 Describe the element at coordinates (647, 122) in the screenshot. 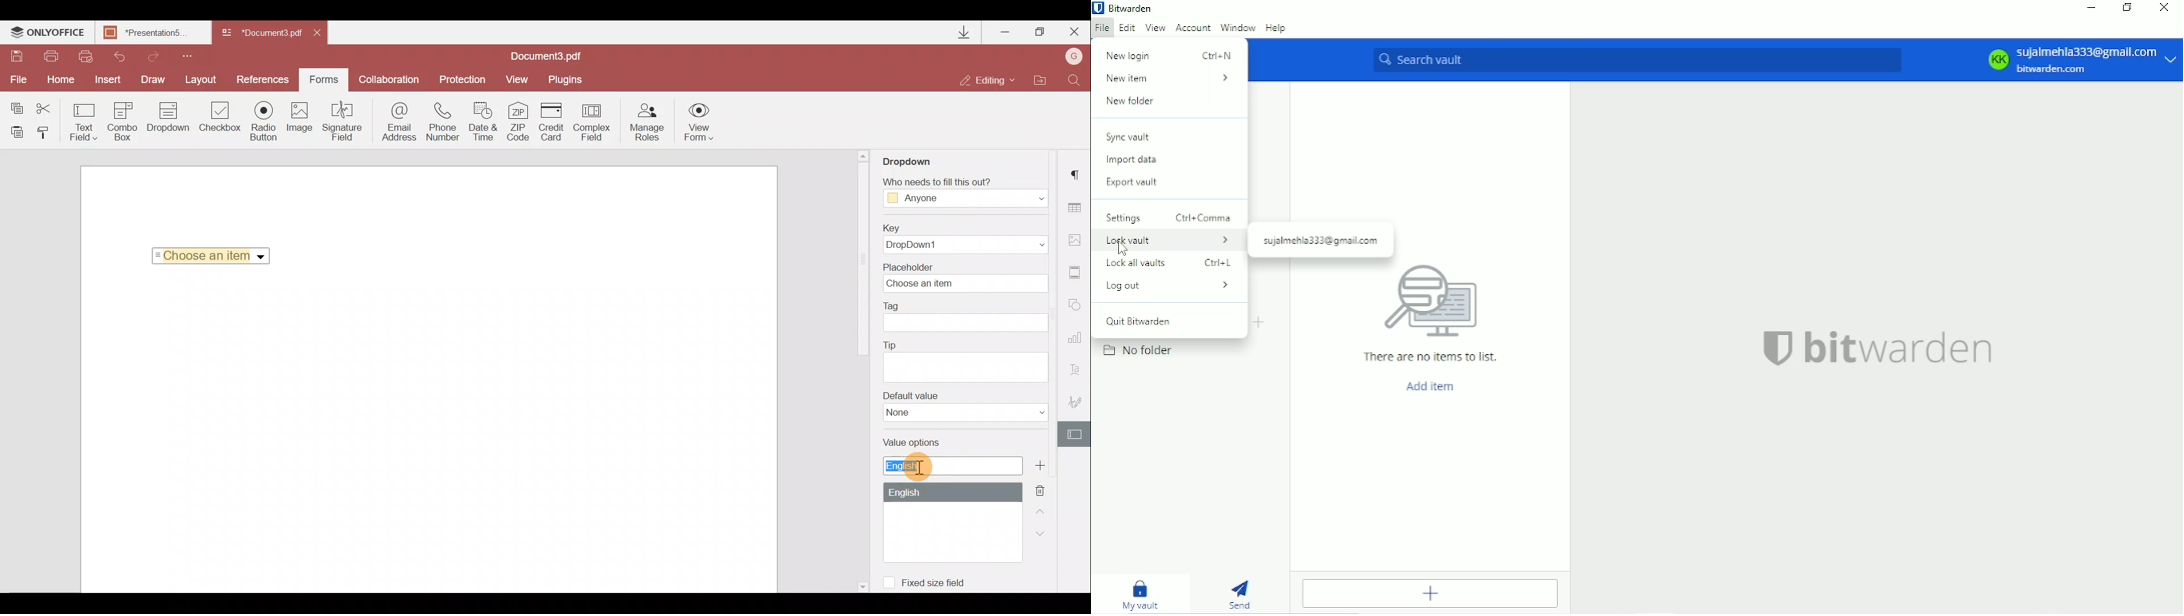

I see `Manage roles` at that location.